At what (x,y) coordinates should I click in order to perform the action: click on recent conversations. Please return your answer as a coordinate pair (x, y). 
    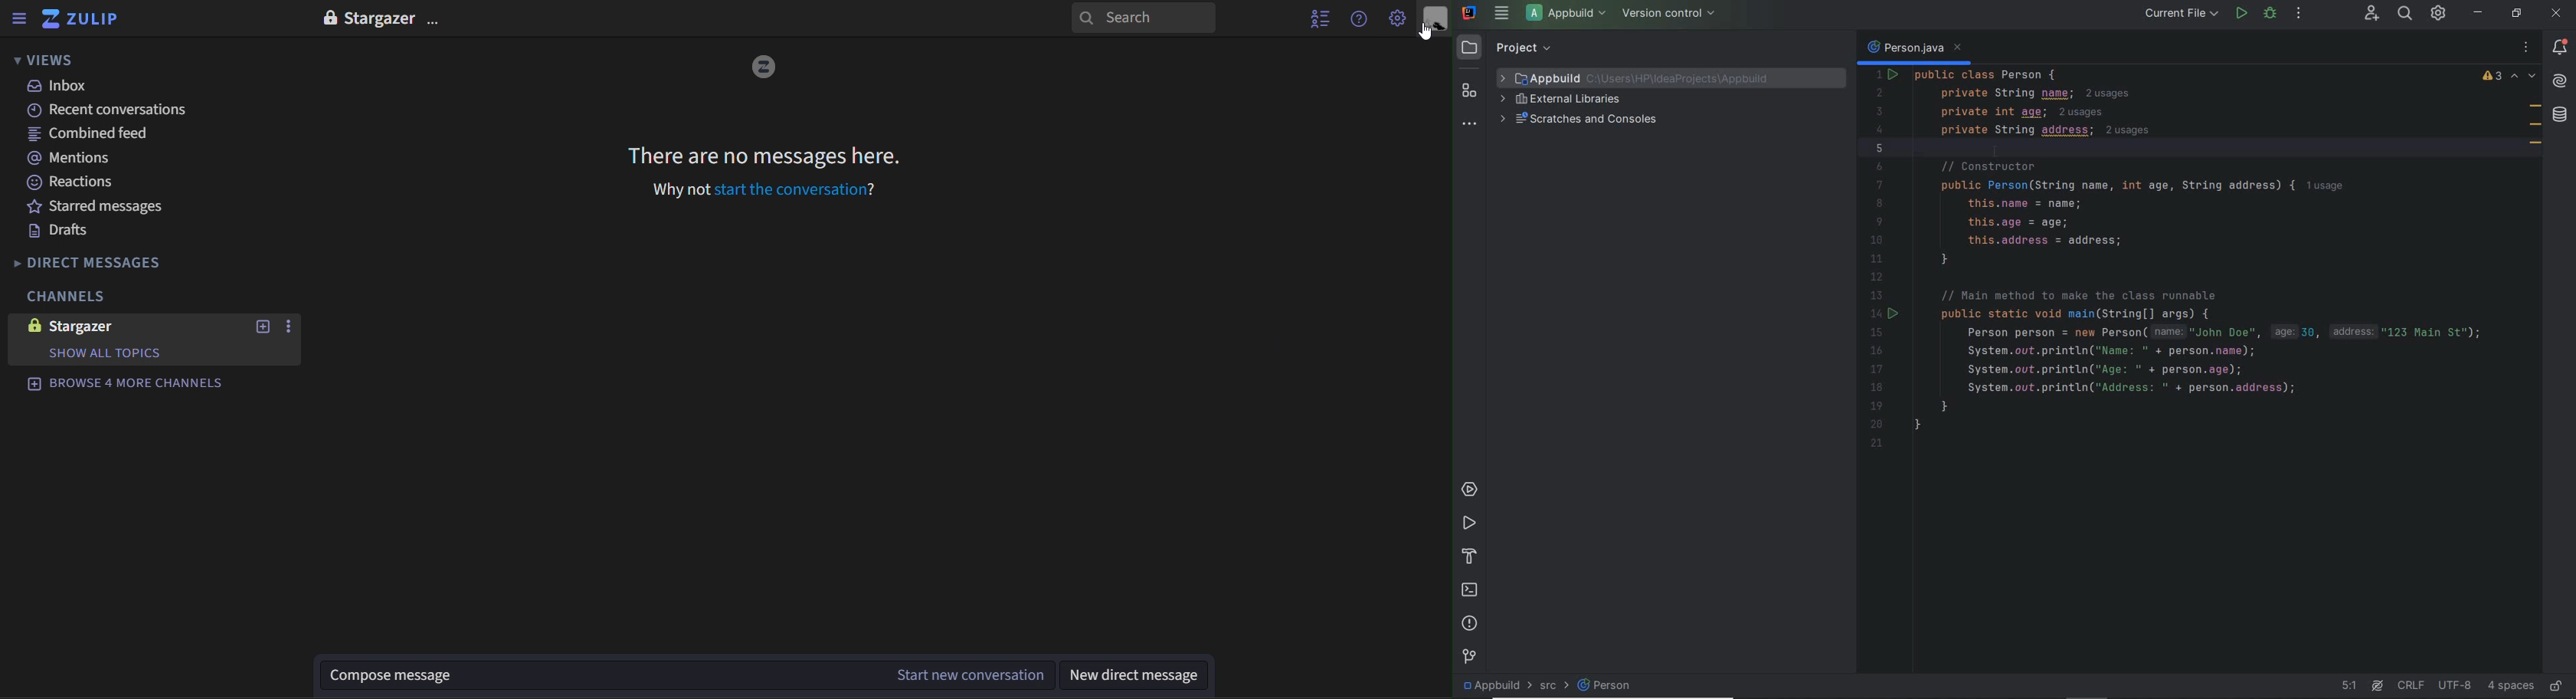
    Looking at the image, I should click on (111, 110).